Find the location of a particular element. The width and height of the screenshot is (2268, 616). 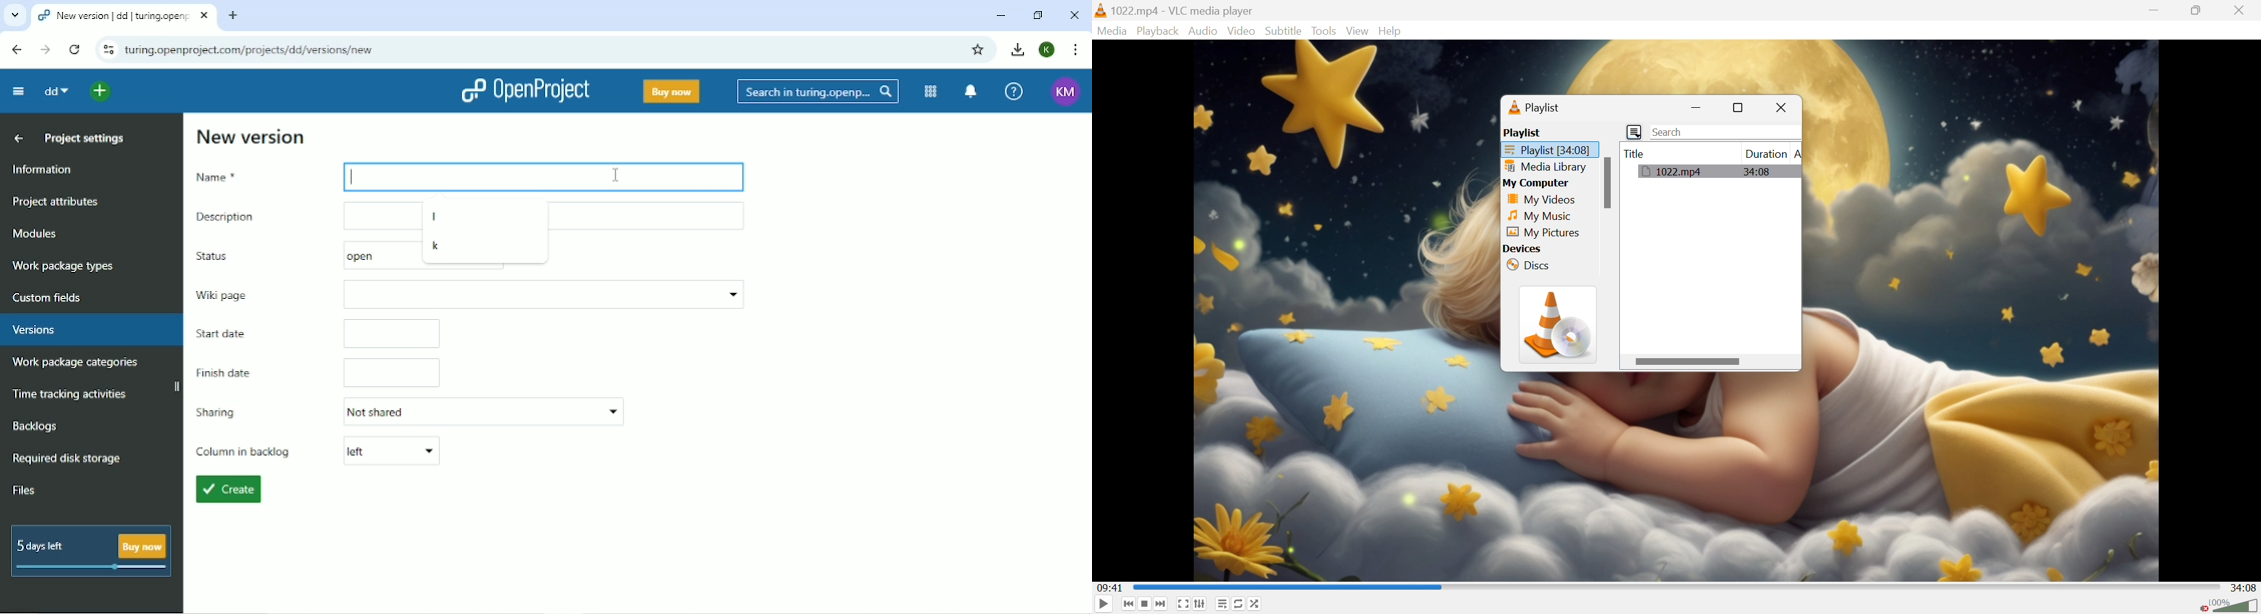

Click to toggle between loop all, loop one and no loop is located at coordinates (1241, 604).